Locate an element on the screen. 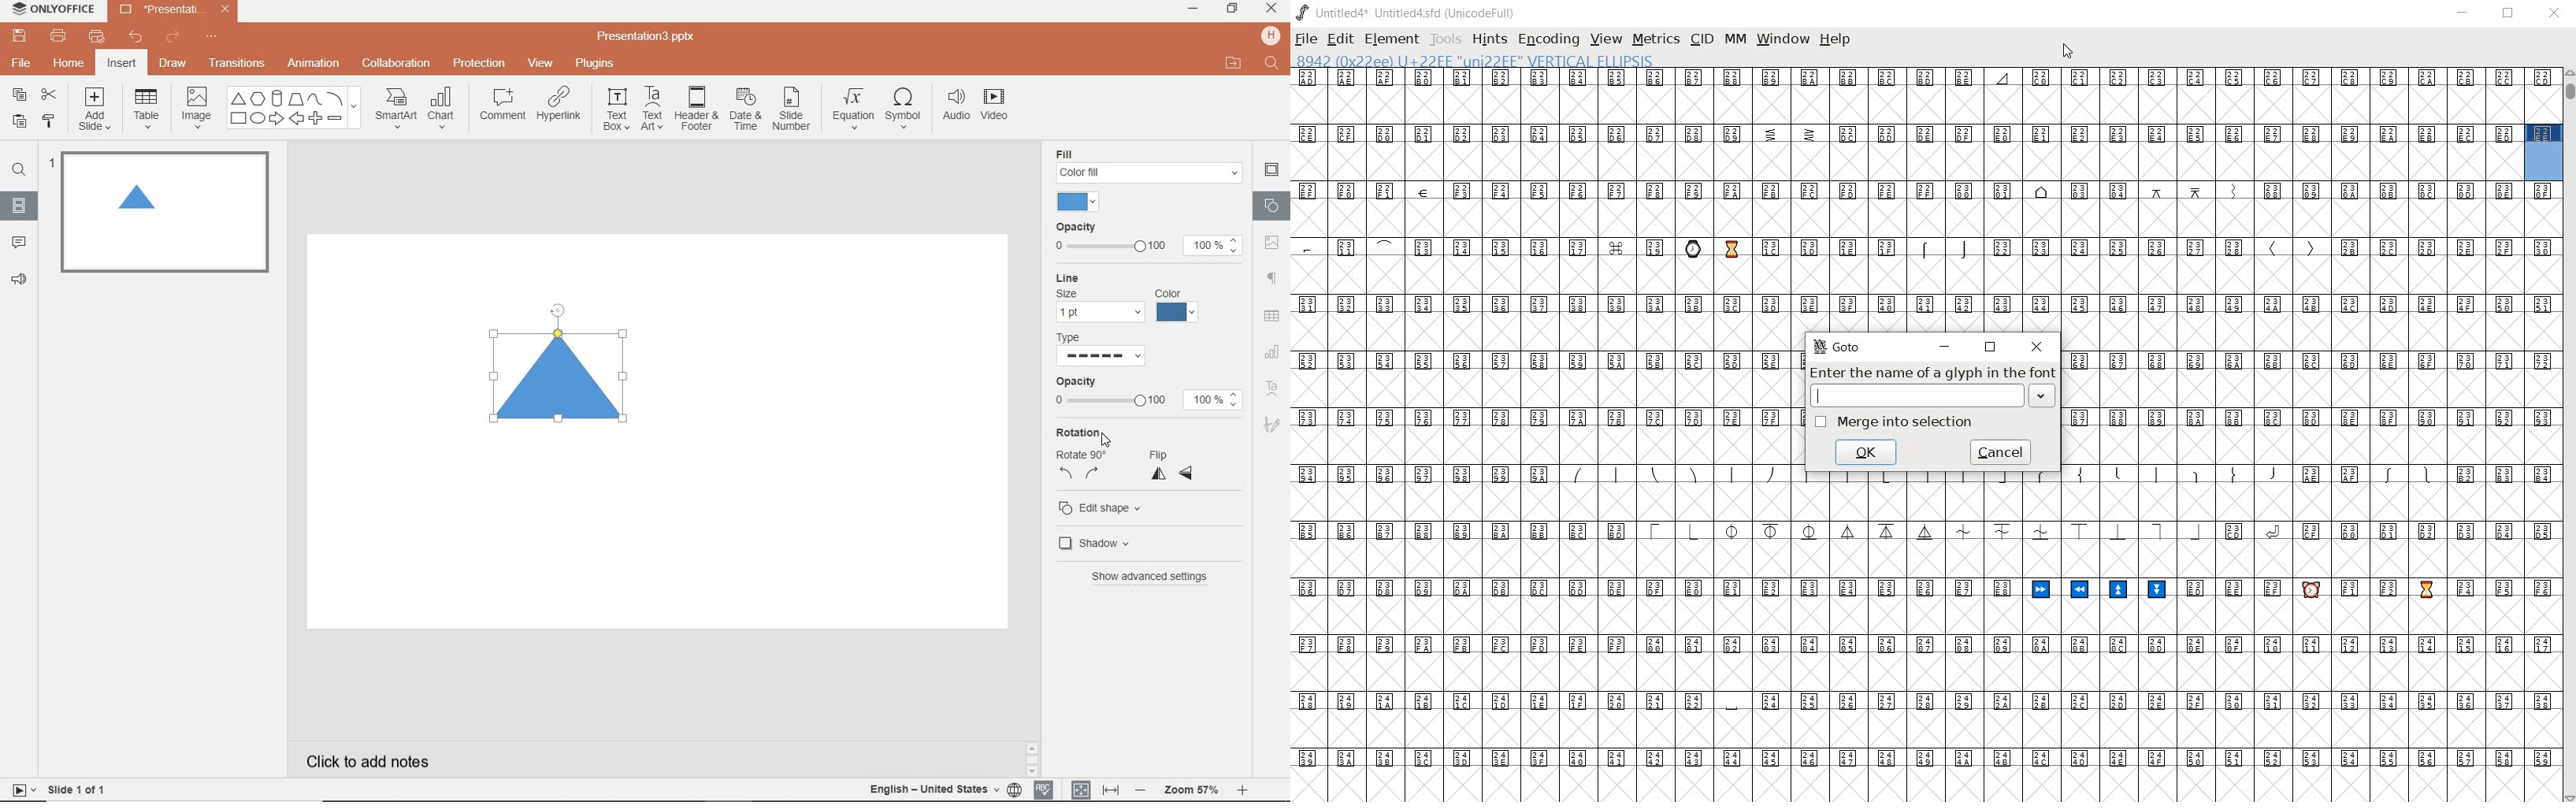 The width and height of the screenshot is (2576, 812). VIEW is located at coordinates (542, 65).